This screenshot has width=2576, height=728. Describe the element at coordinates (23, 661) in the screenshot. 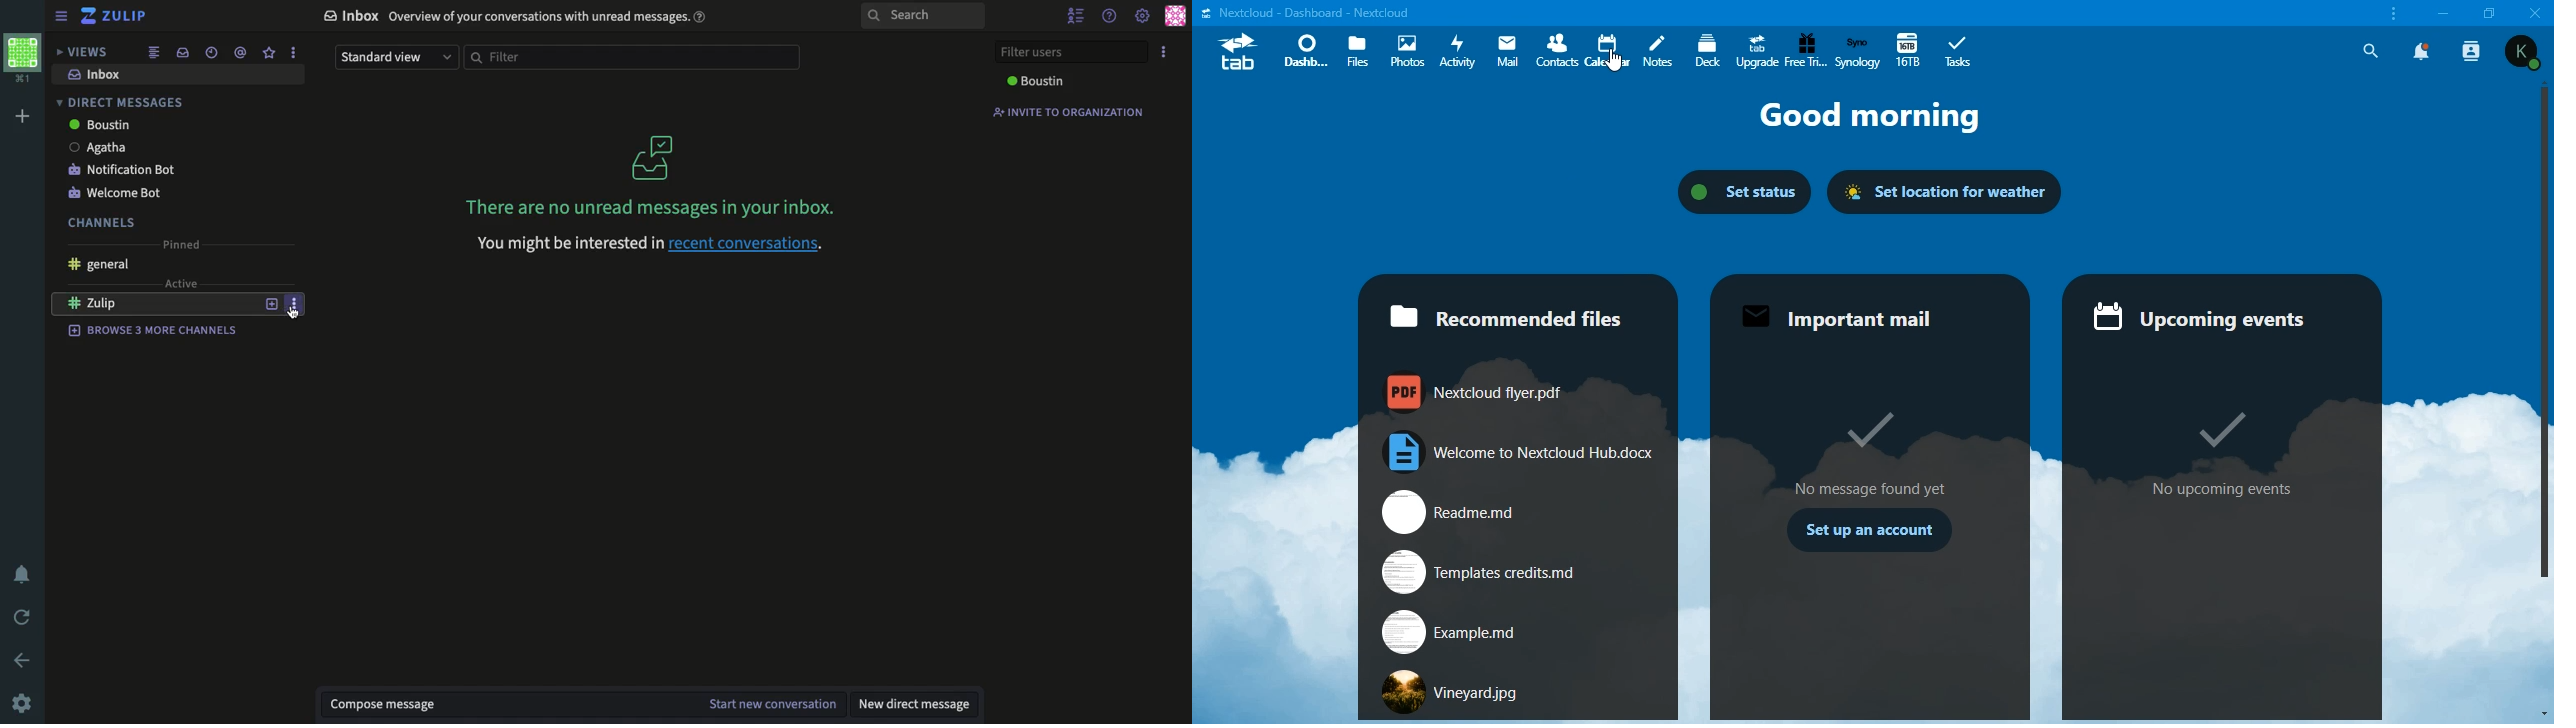

I see `back` at that location.